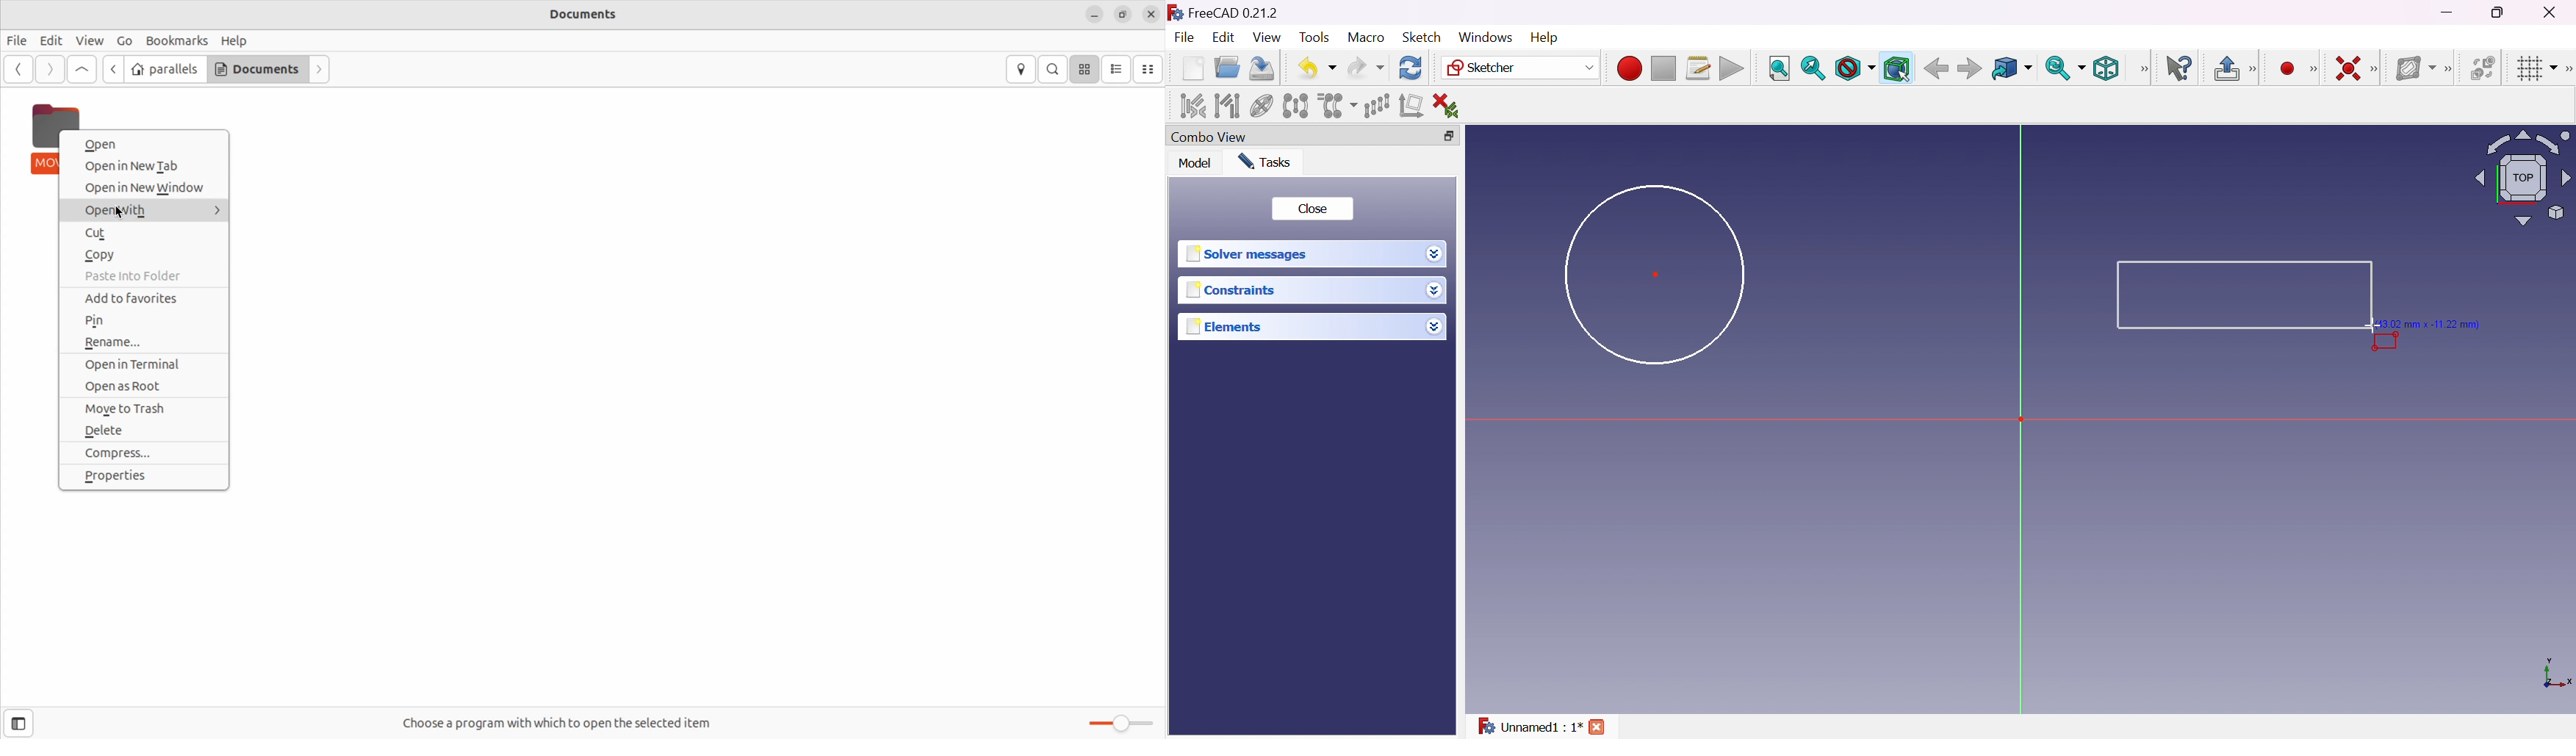  Describe the element at coordinates (1657, 273) in the screenshot. I see `Dot` at that location.